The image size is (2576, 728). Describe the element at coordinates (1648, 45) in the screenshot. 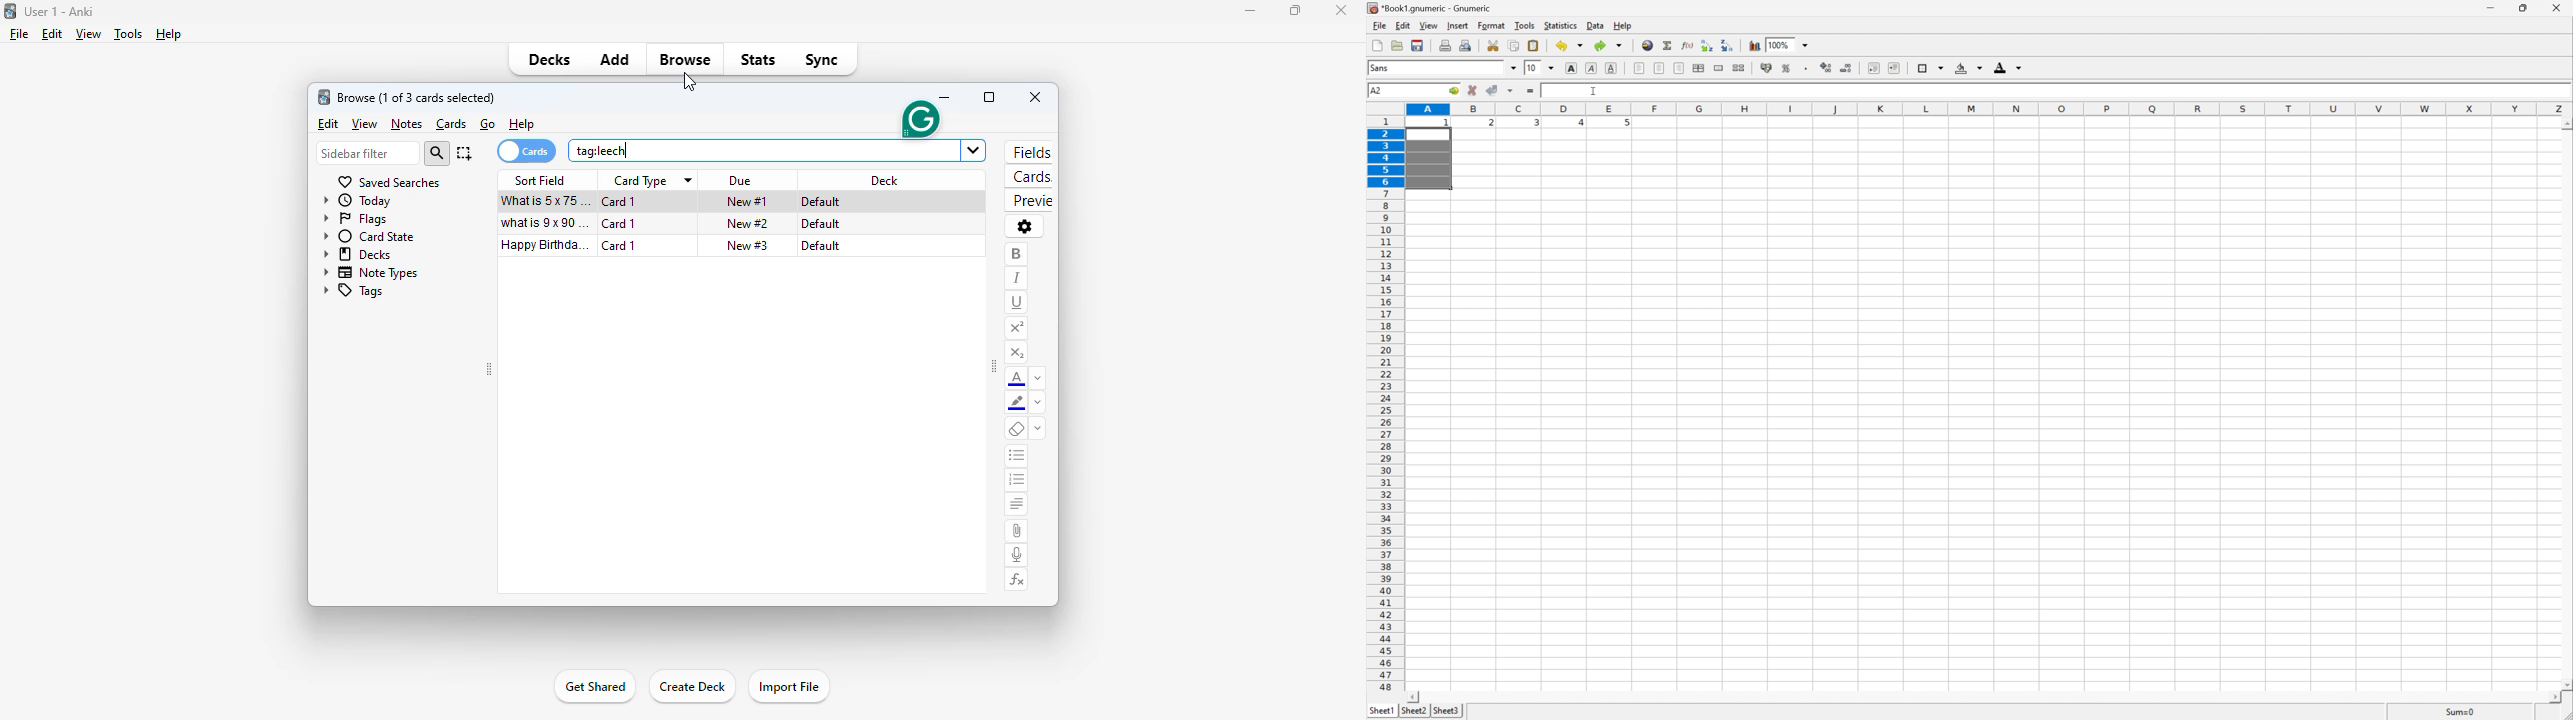

I see `insert hyperlink` at that location.